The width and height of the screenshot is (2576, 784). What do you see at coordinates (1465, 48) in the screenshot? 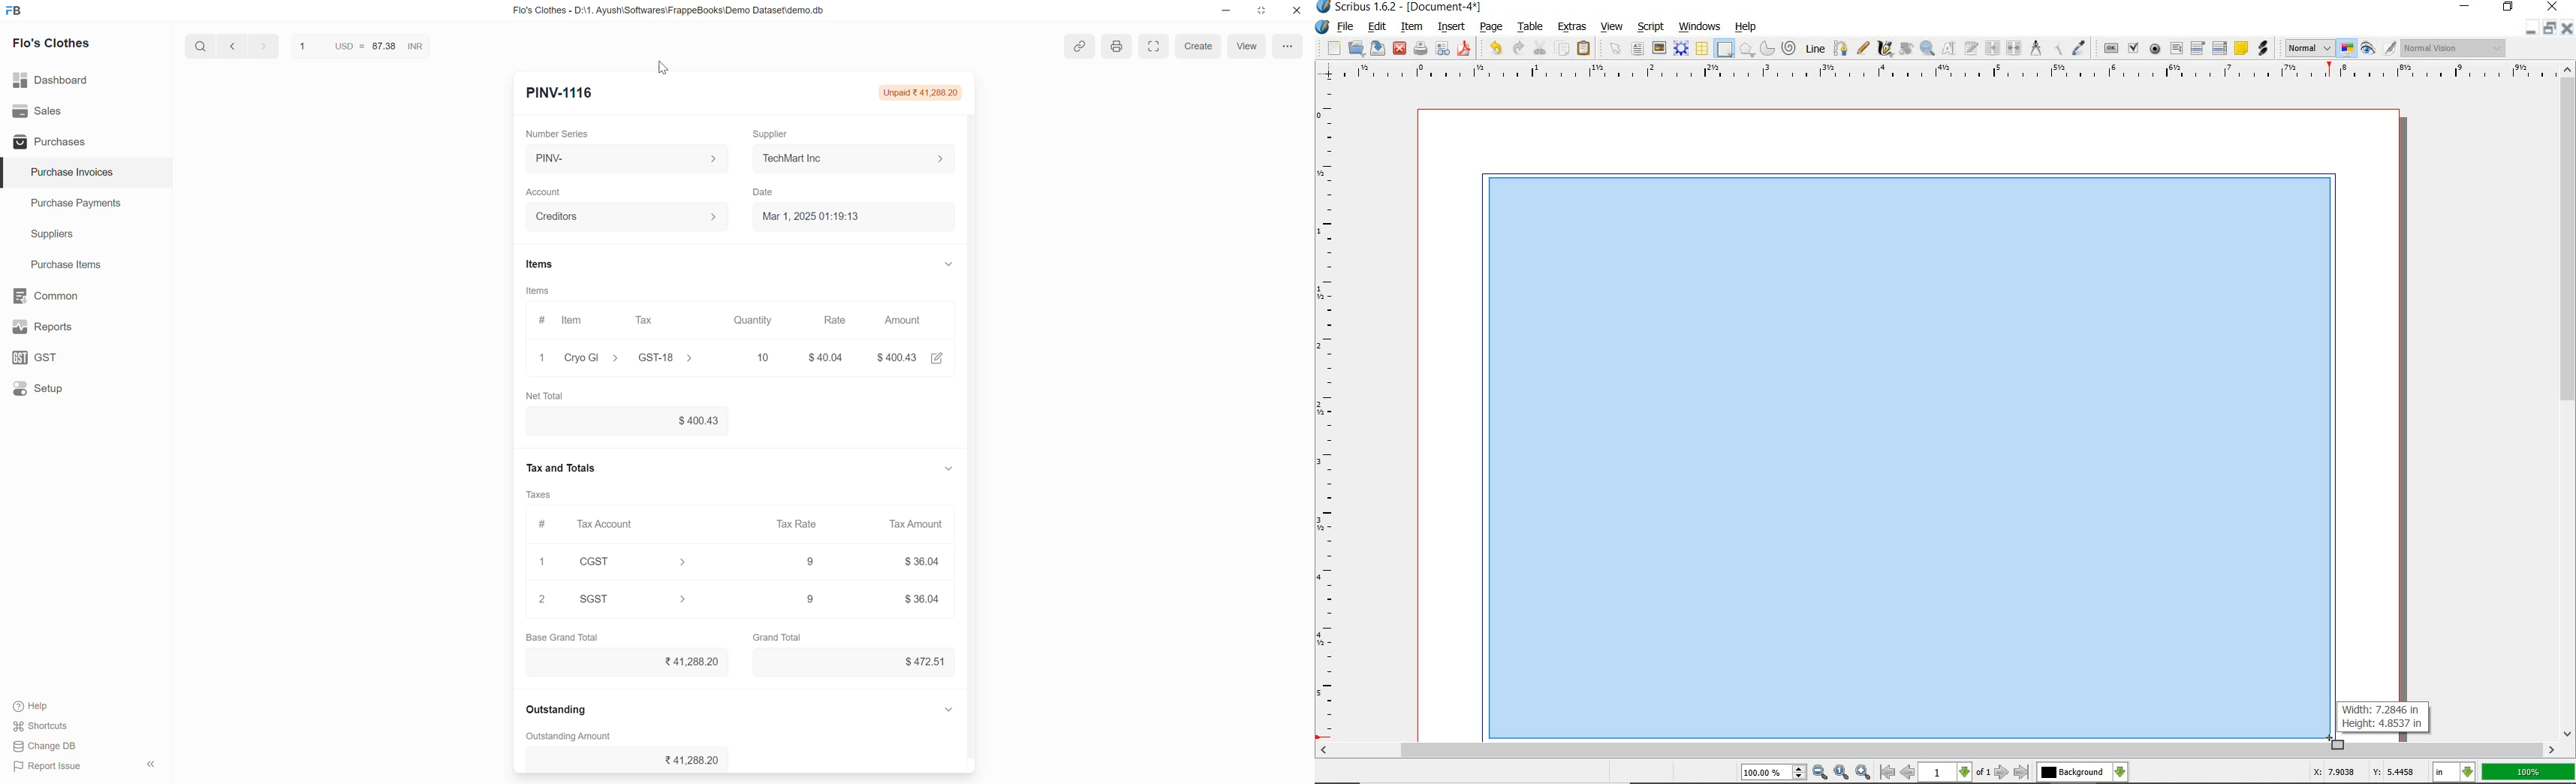
I see `save as pdf` at bounding box center [1465, 48].